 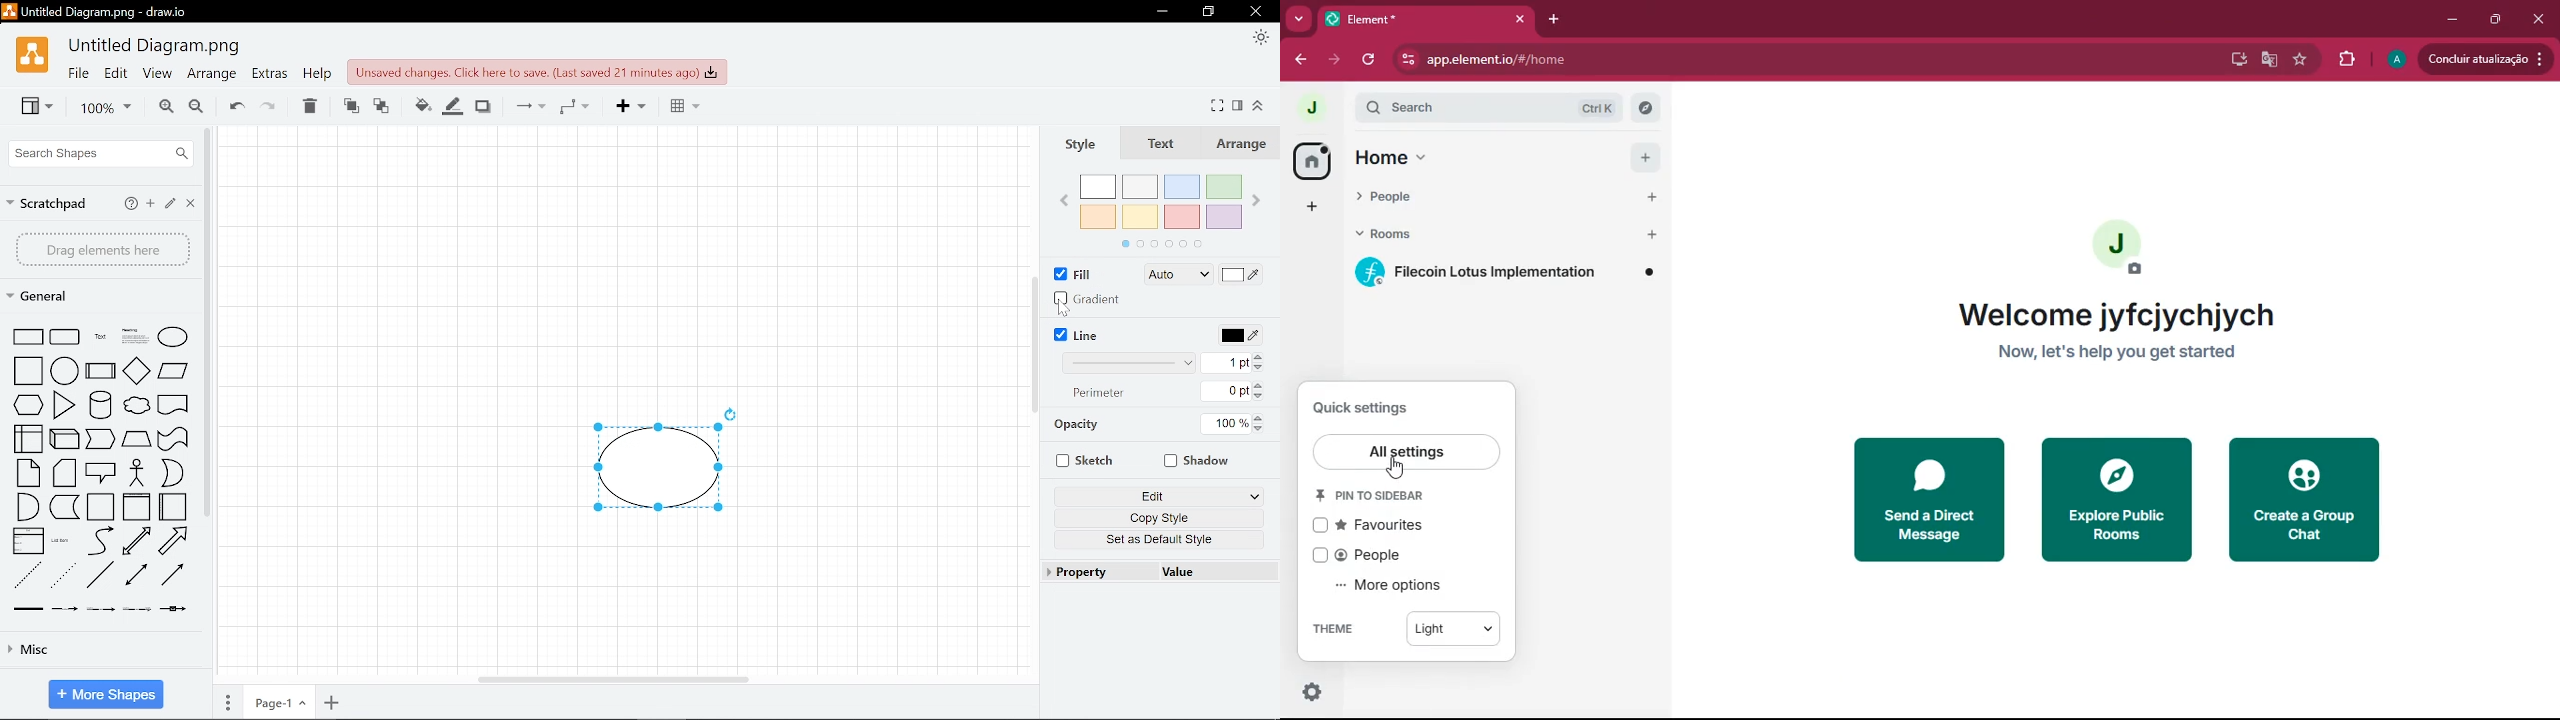 I want to click on people, so click(x=1396, y=556).